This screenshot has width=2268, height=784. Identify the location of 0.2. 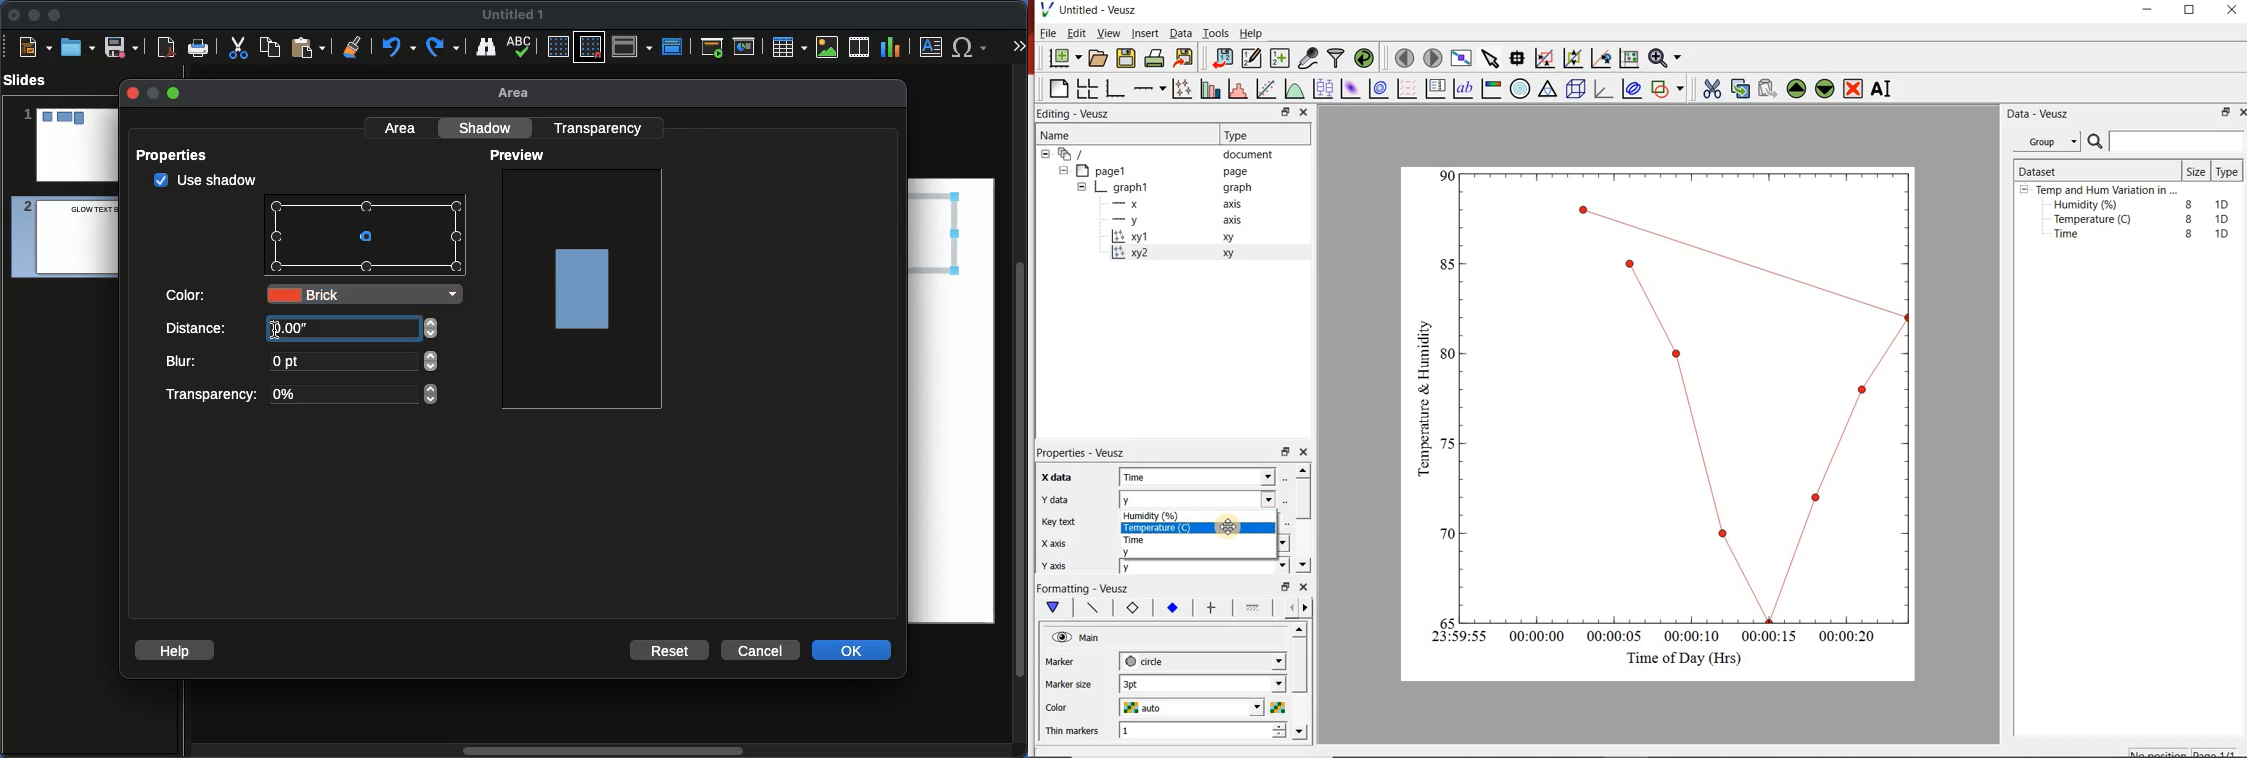
(1443, 534).